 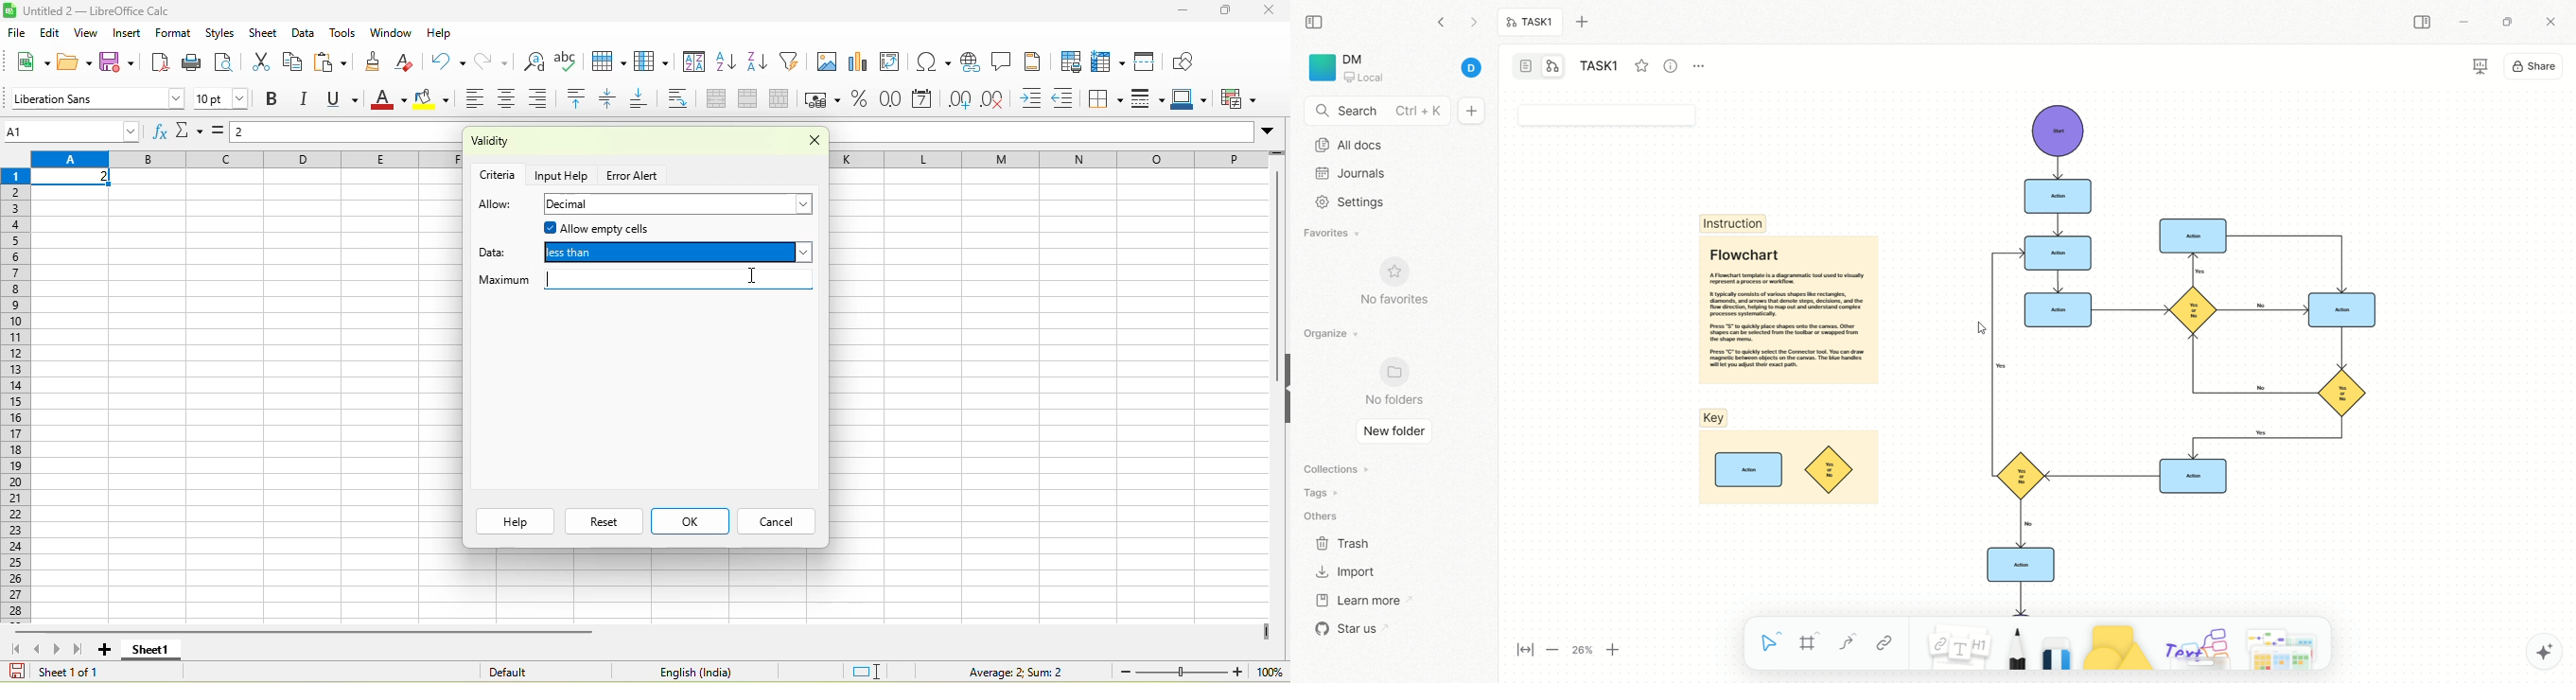 I want to click on new, so click(x=31, y=61).